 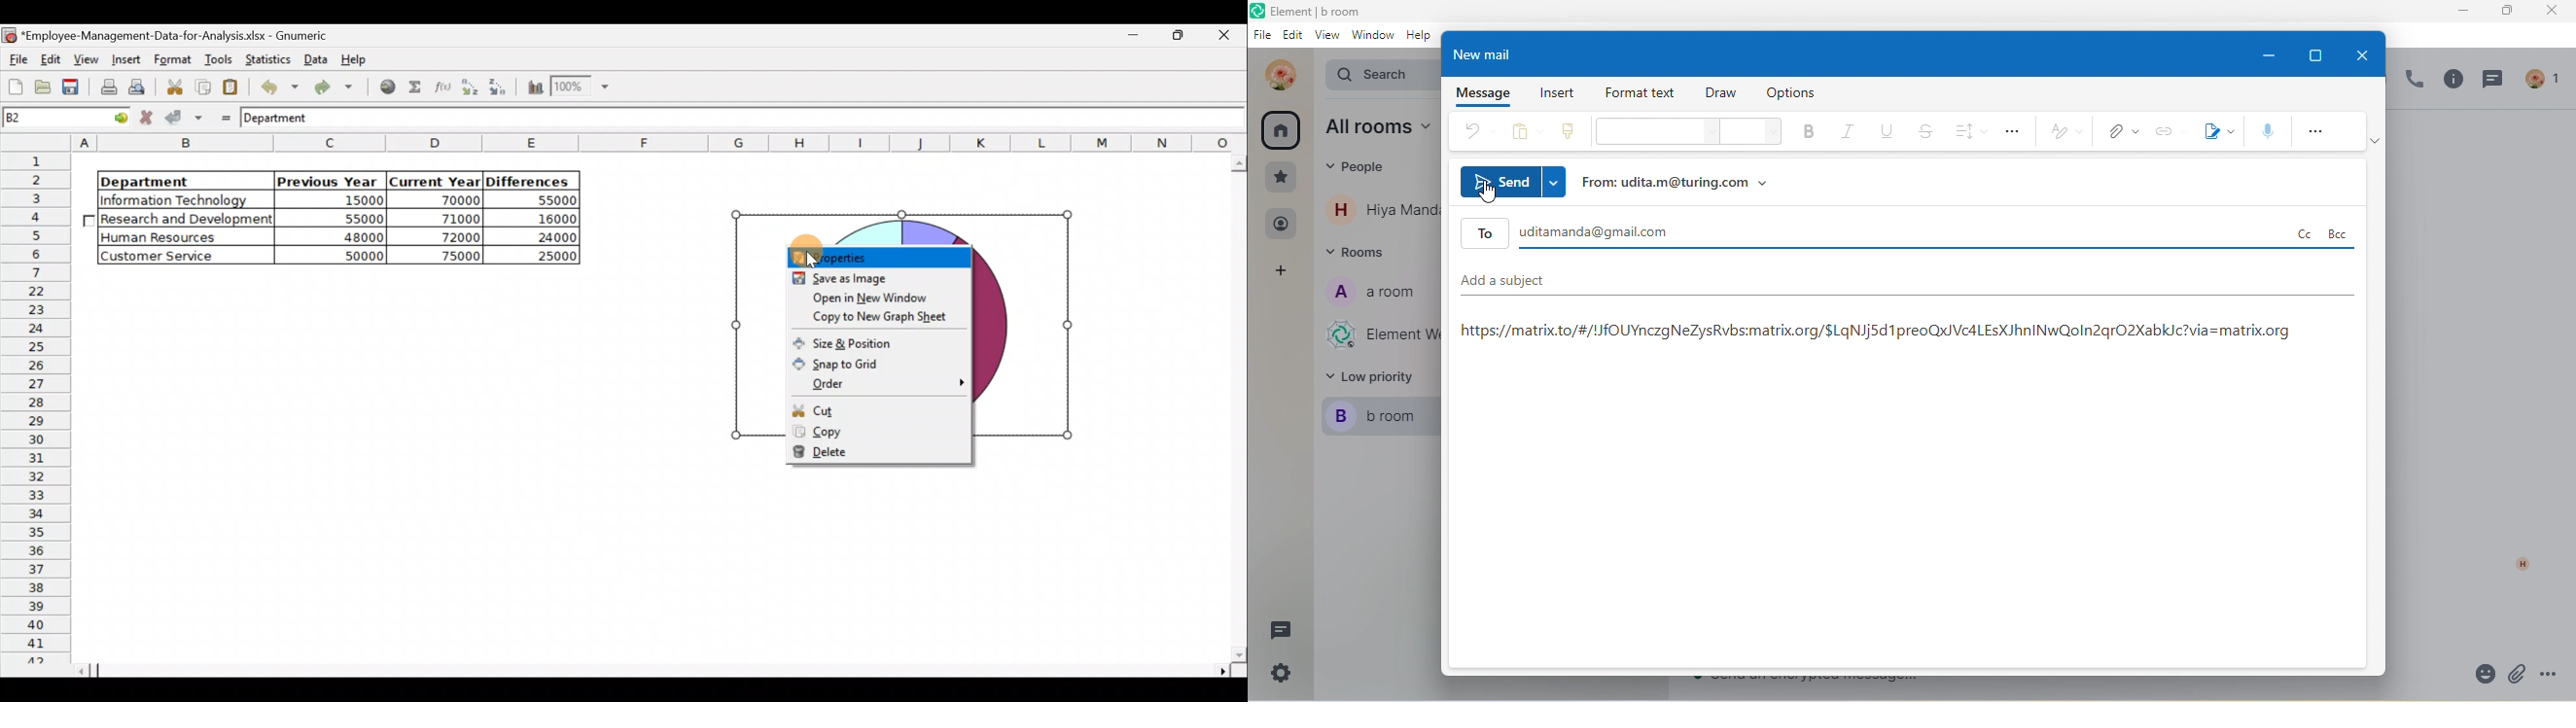 I want to click on minimize, so click(x=2462, y=12).